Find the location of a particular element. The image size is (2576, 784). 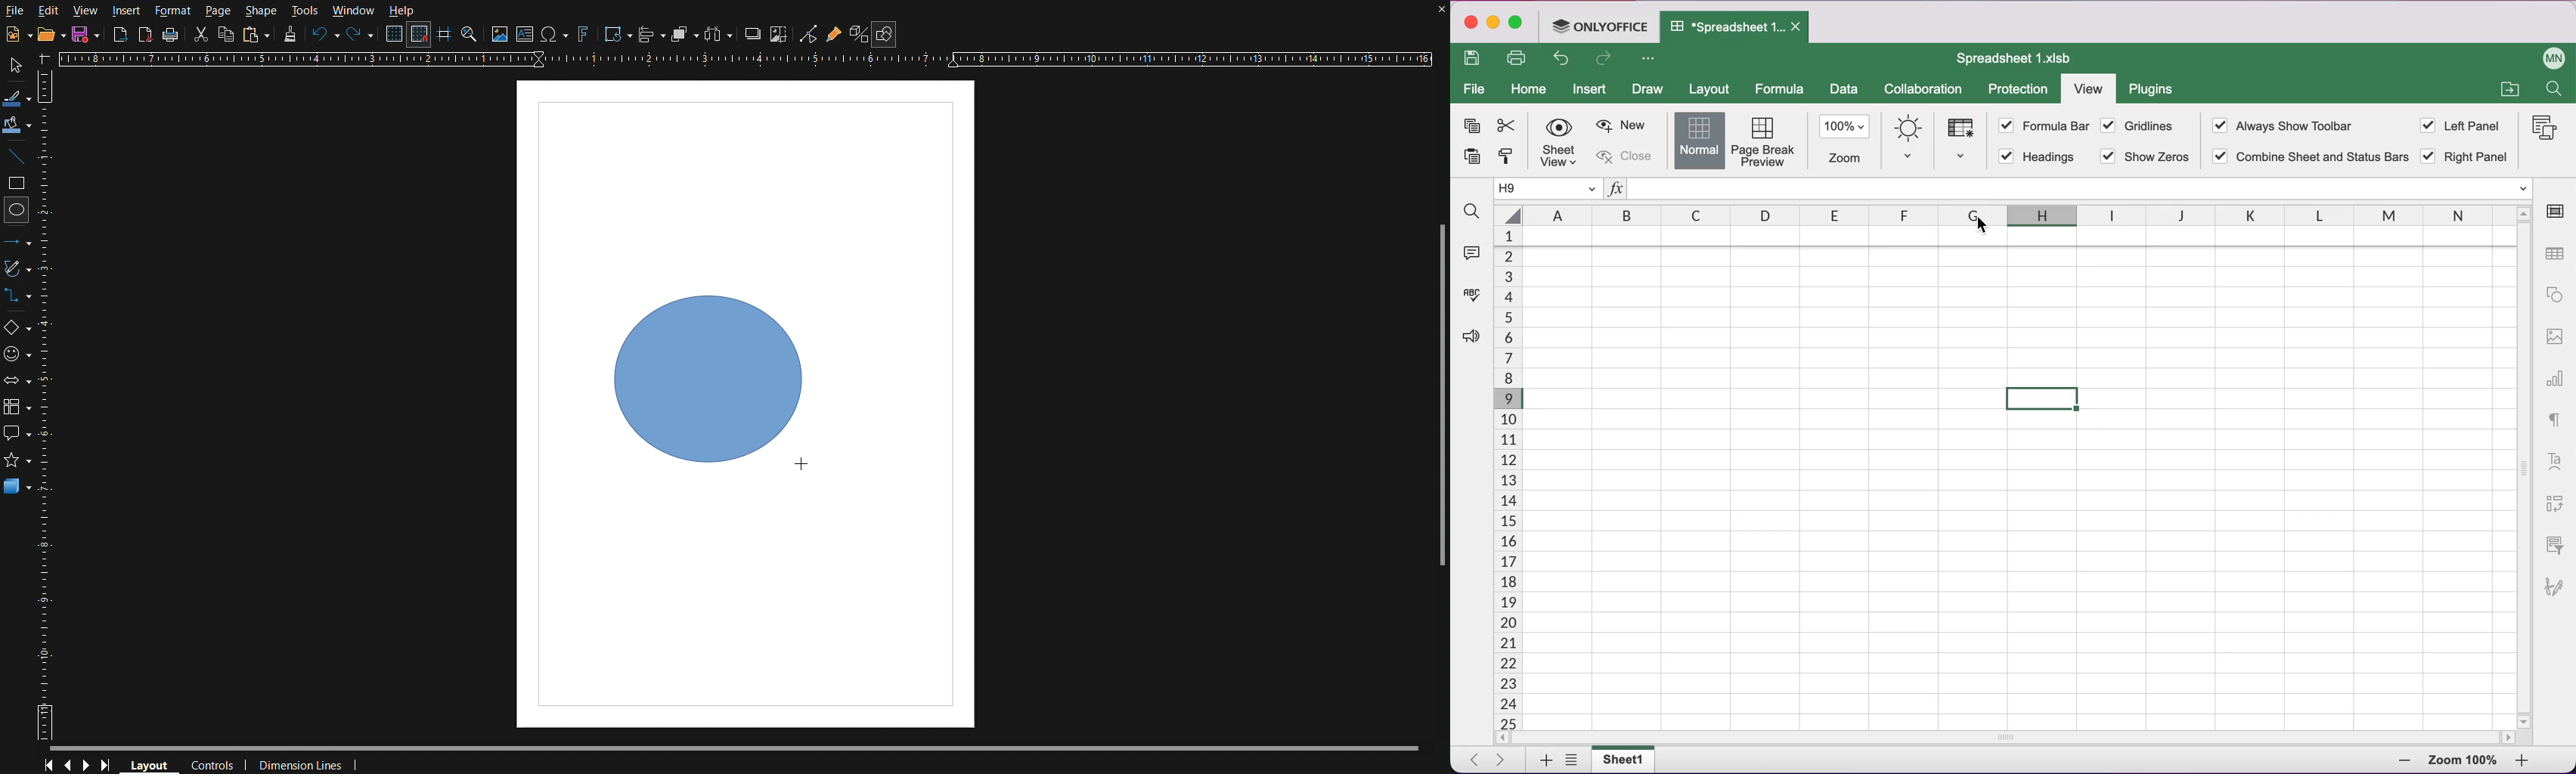

gridlines is located at coordinates (2140, 125).